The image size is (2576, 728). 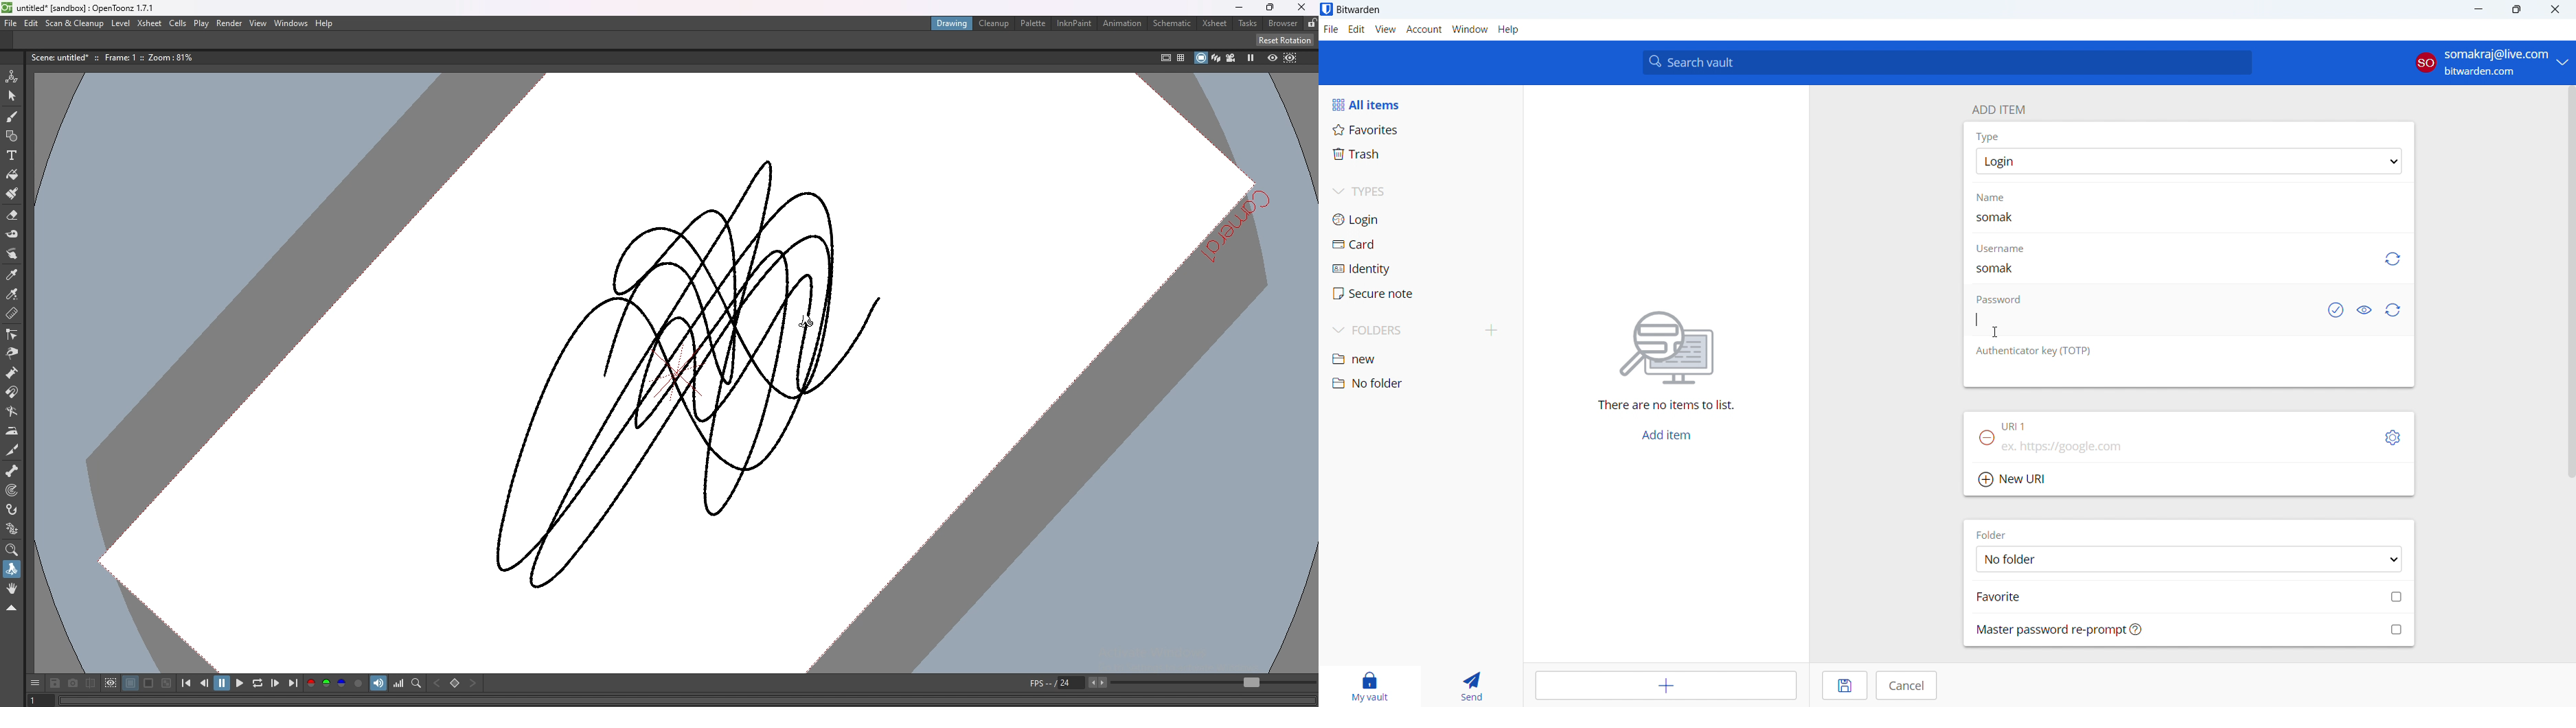 What do you see at coordinates (11, 509) in the screenshot?
I see `hook` at bounding box center [11, 509].